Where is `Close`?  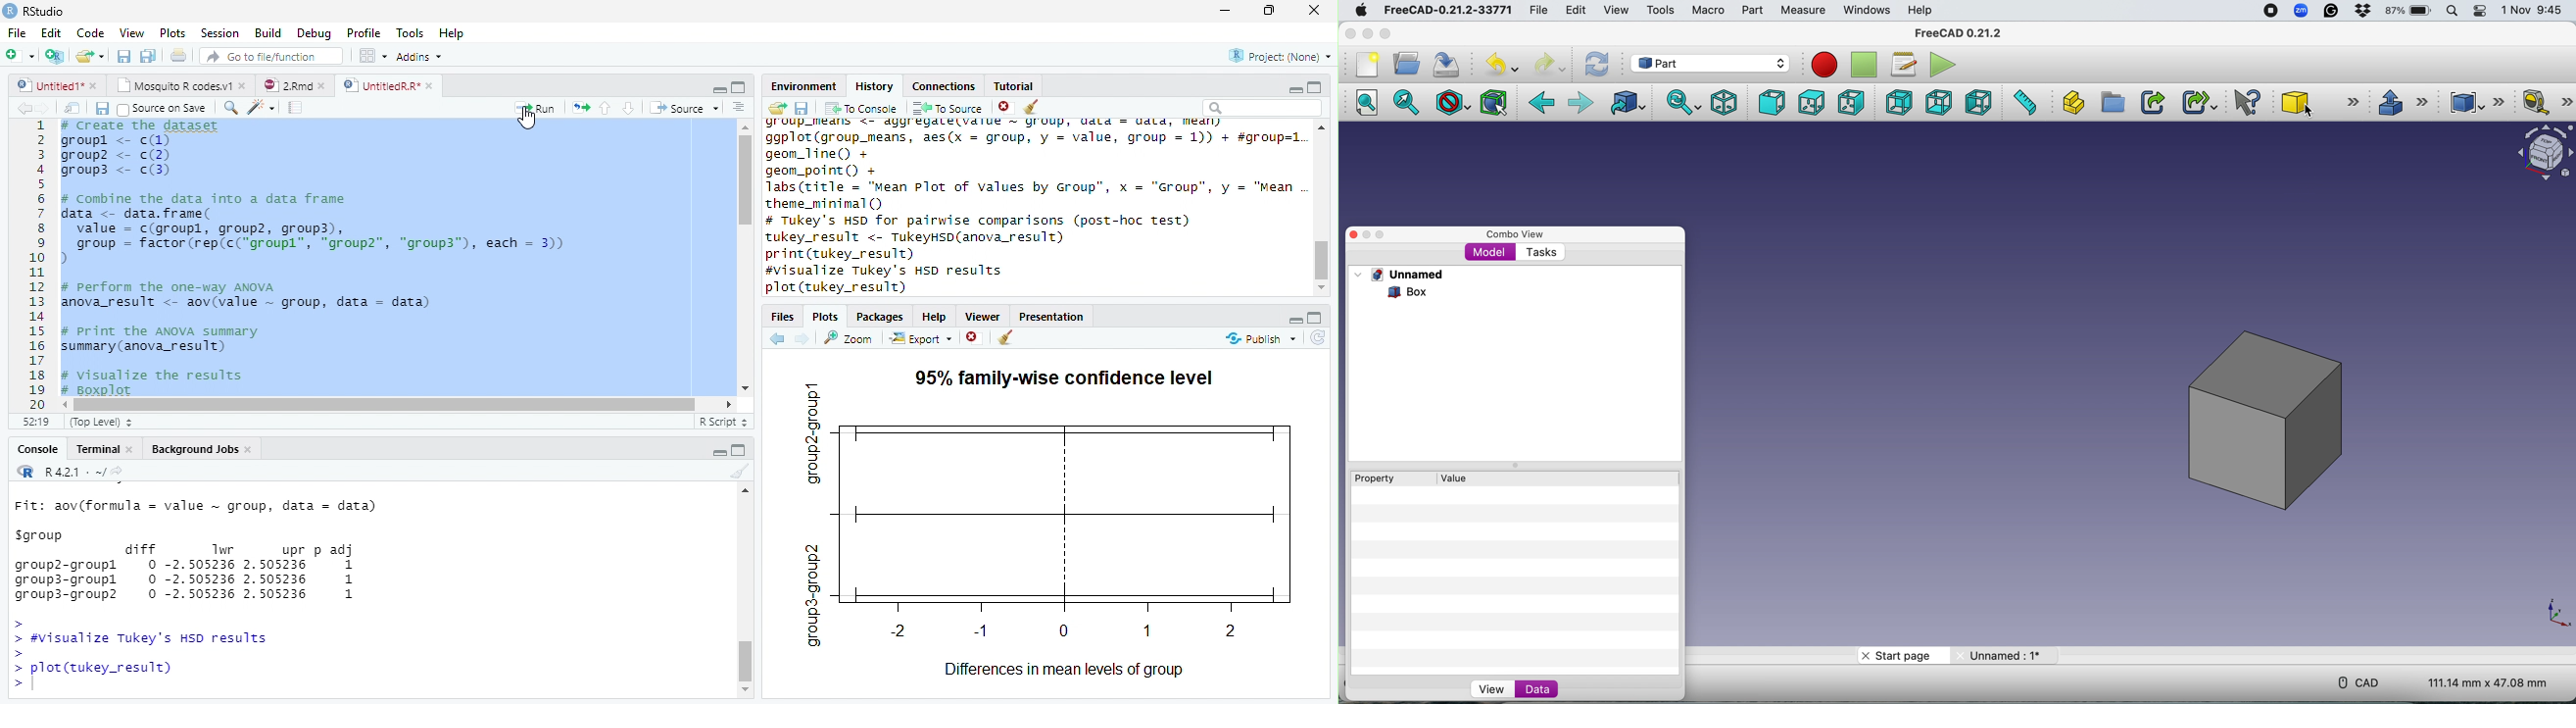 Close is located at coordinates (1354, 235).